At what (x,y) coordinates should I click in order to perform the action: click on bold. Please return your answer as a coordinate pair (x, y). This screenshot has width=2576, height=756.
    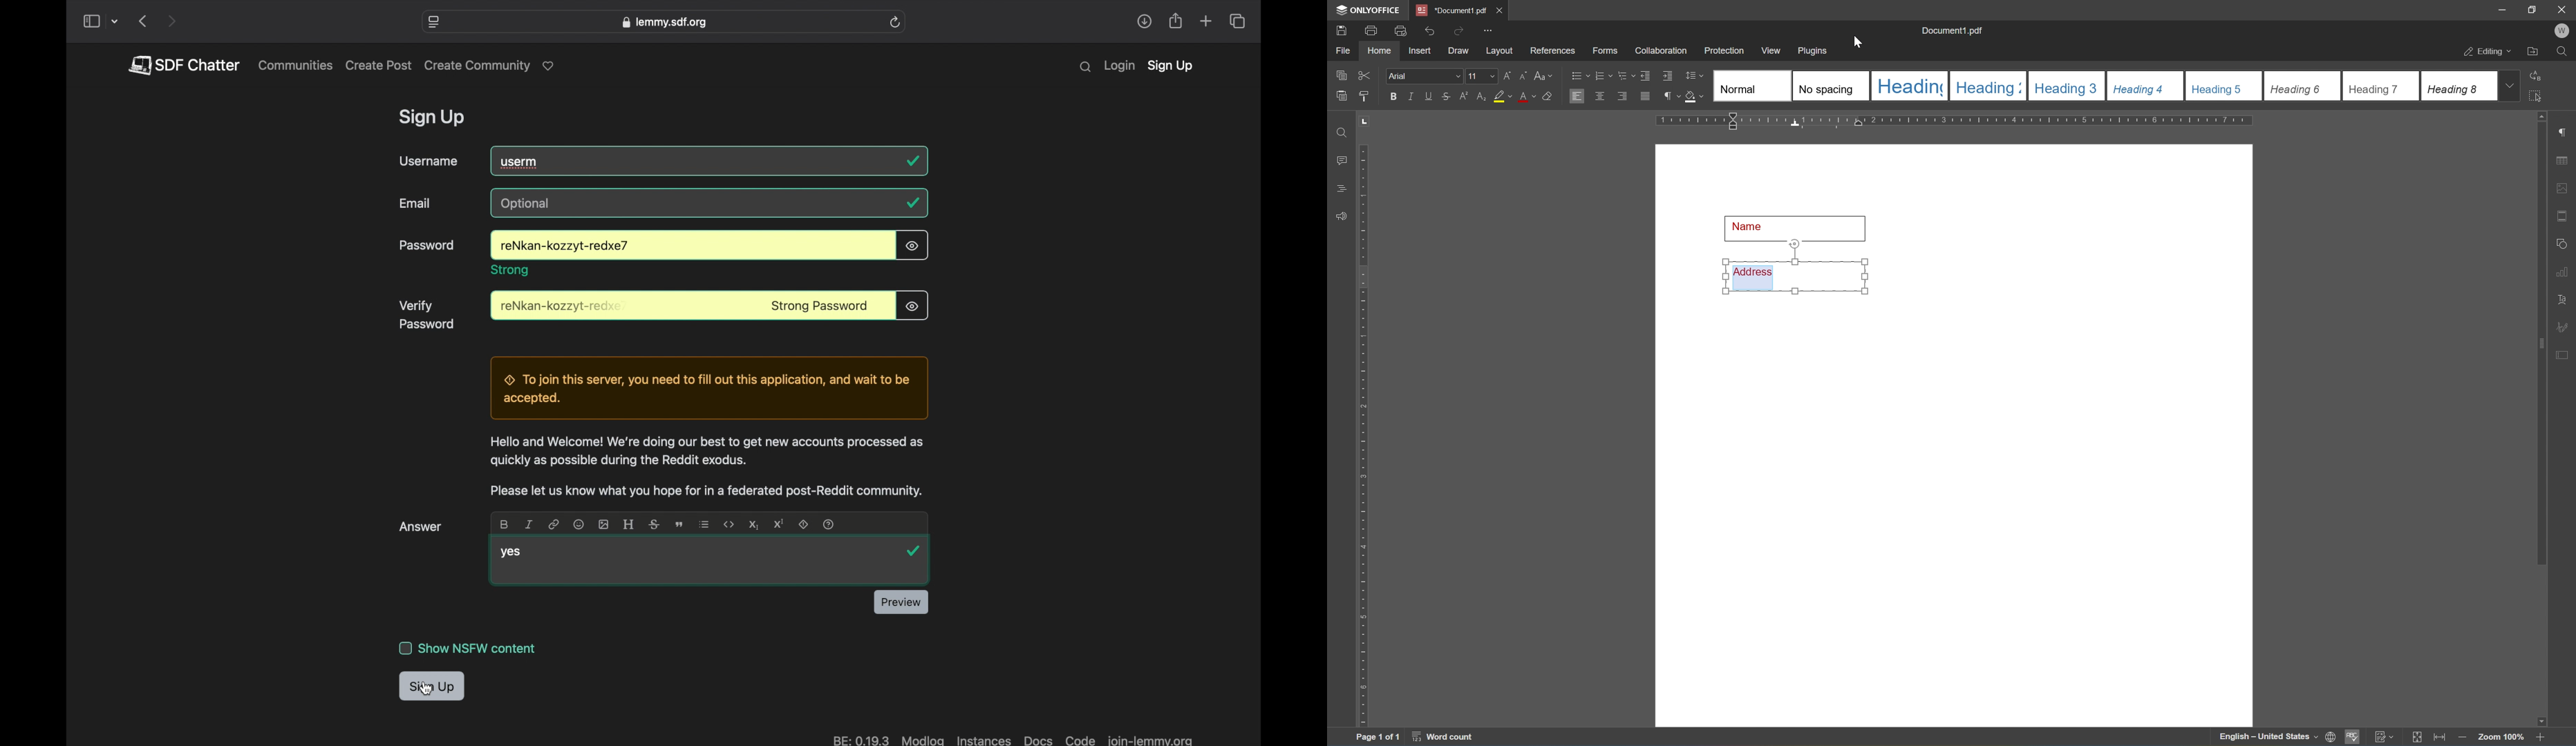
    Looking at the image, I should click on (1392, 97).